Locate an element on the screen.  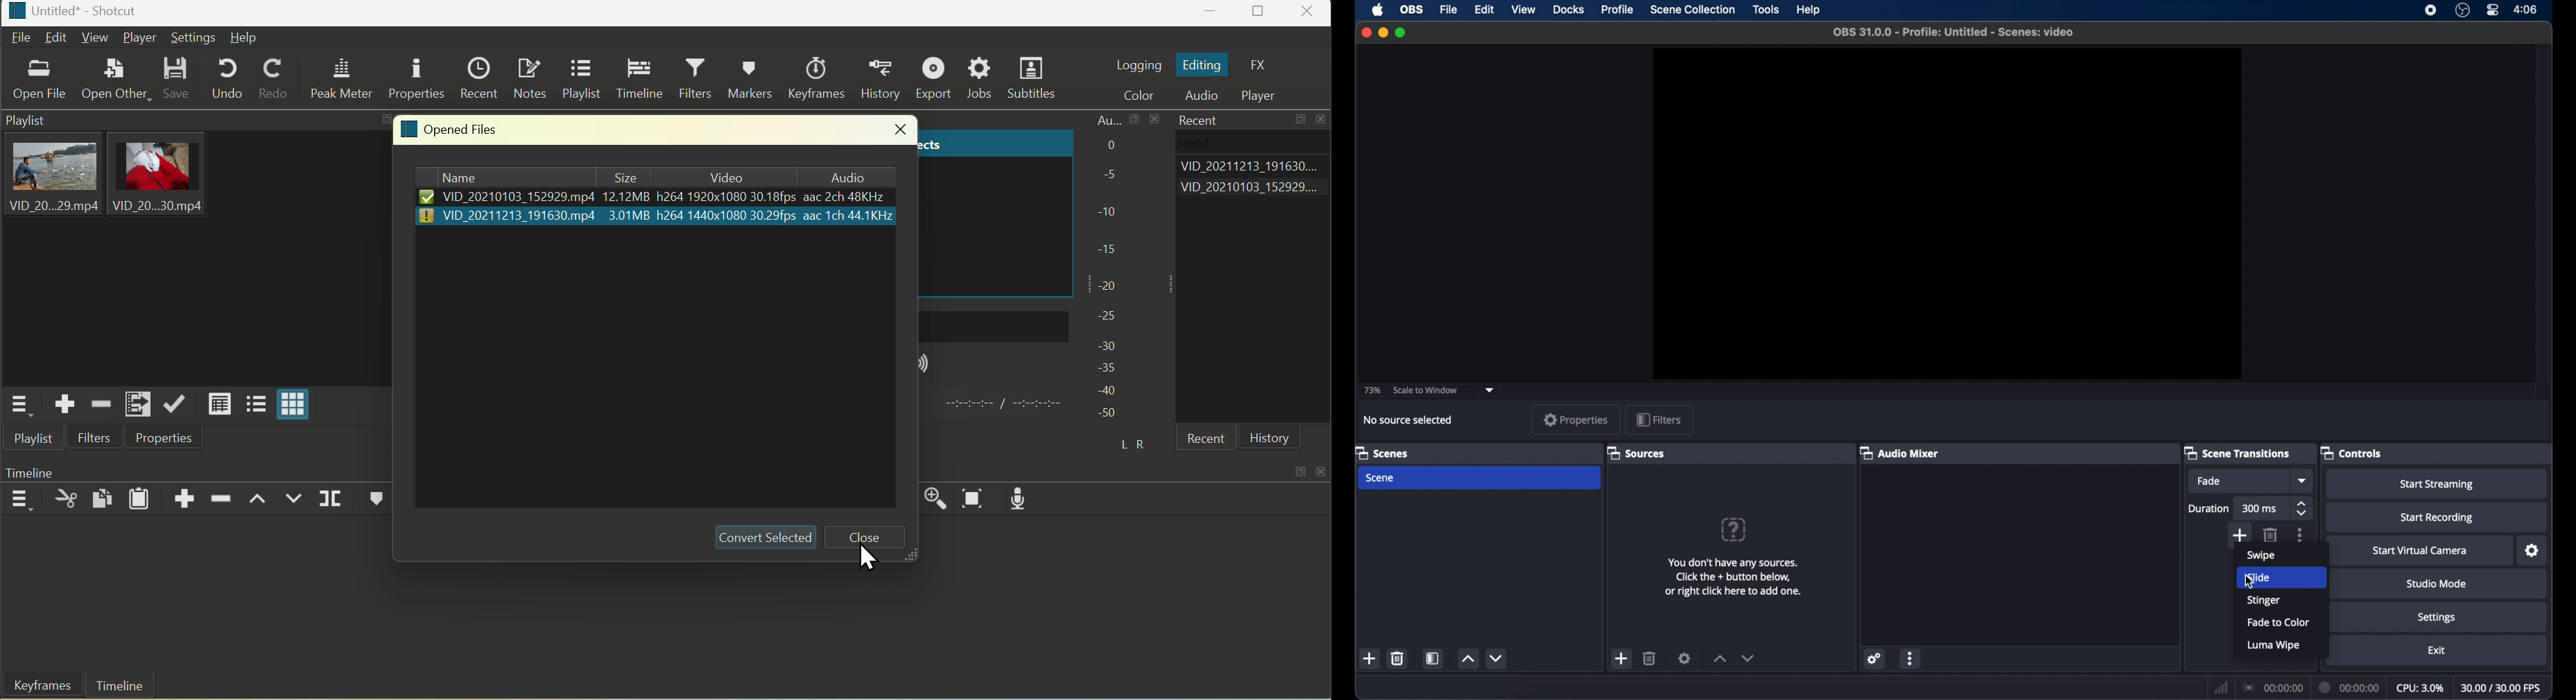
scene filters is located at coordinates (1433, 659).